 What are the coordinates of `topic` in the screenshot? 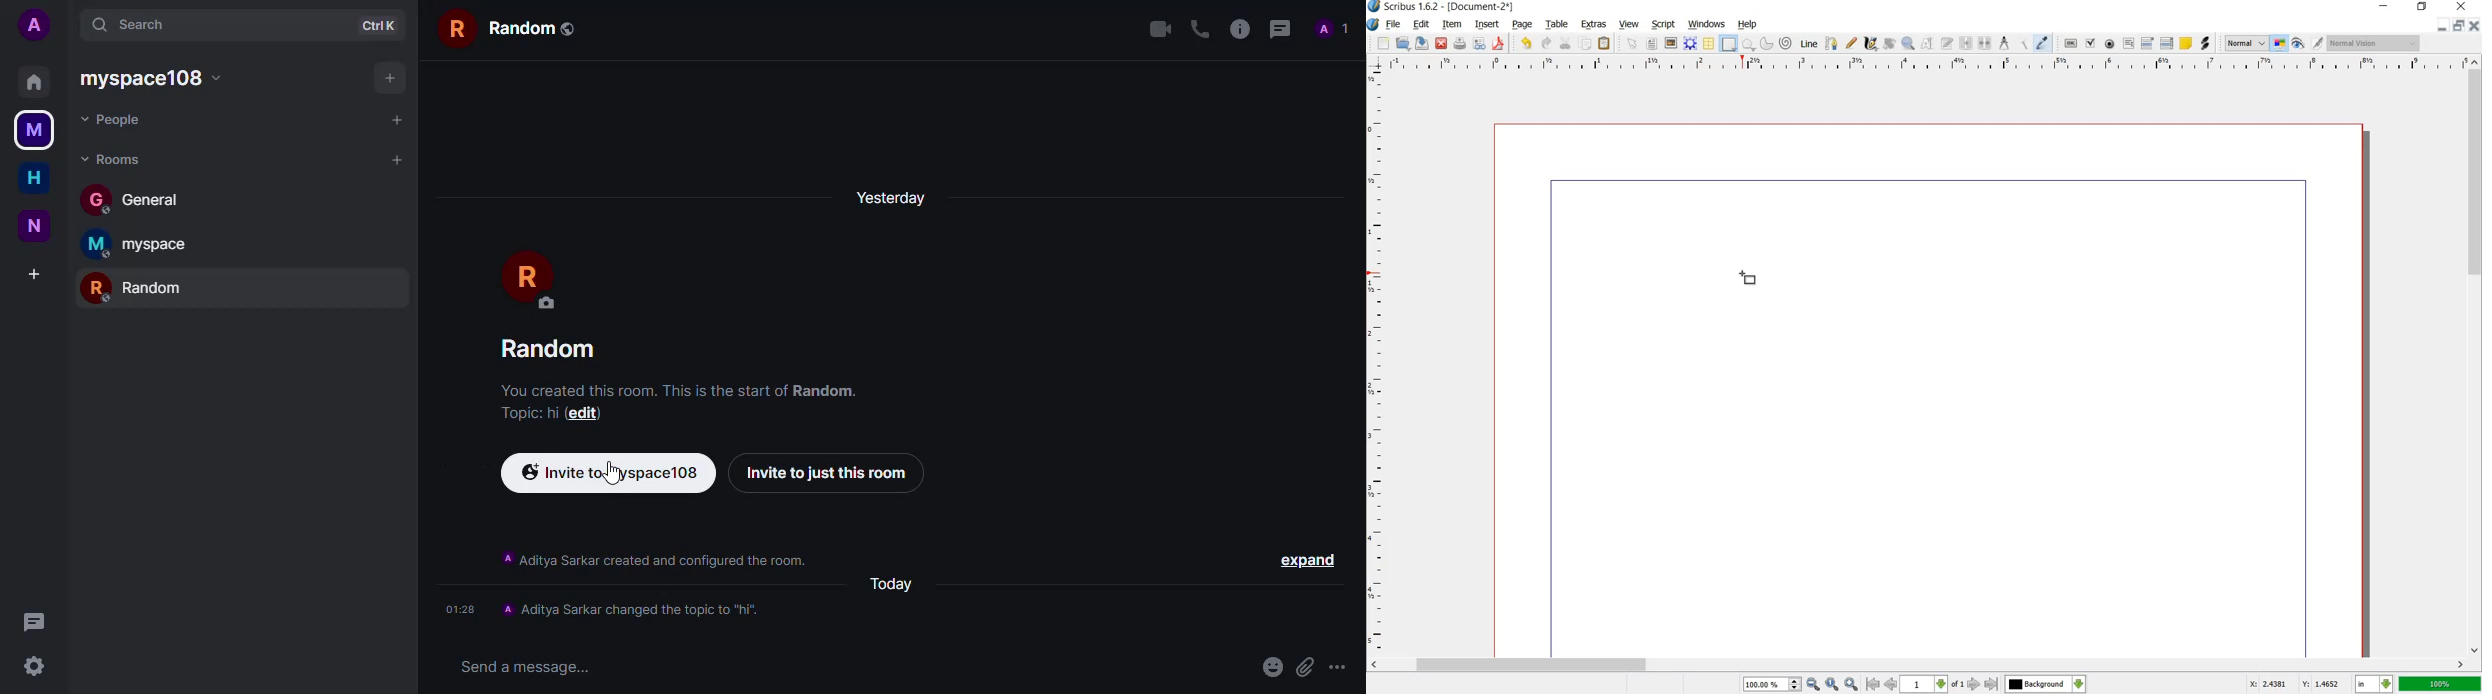 It's located at (518, 411).